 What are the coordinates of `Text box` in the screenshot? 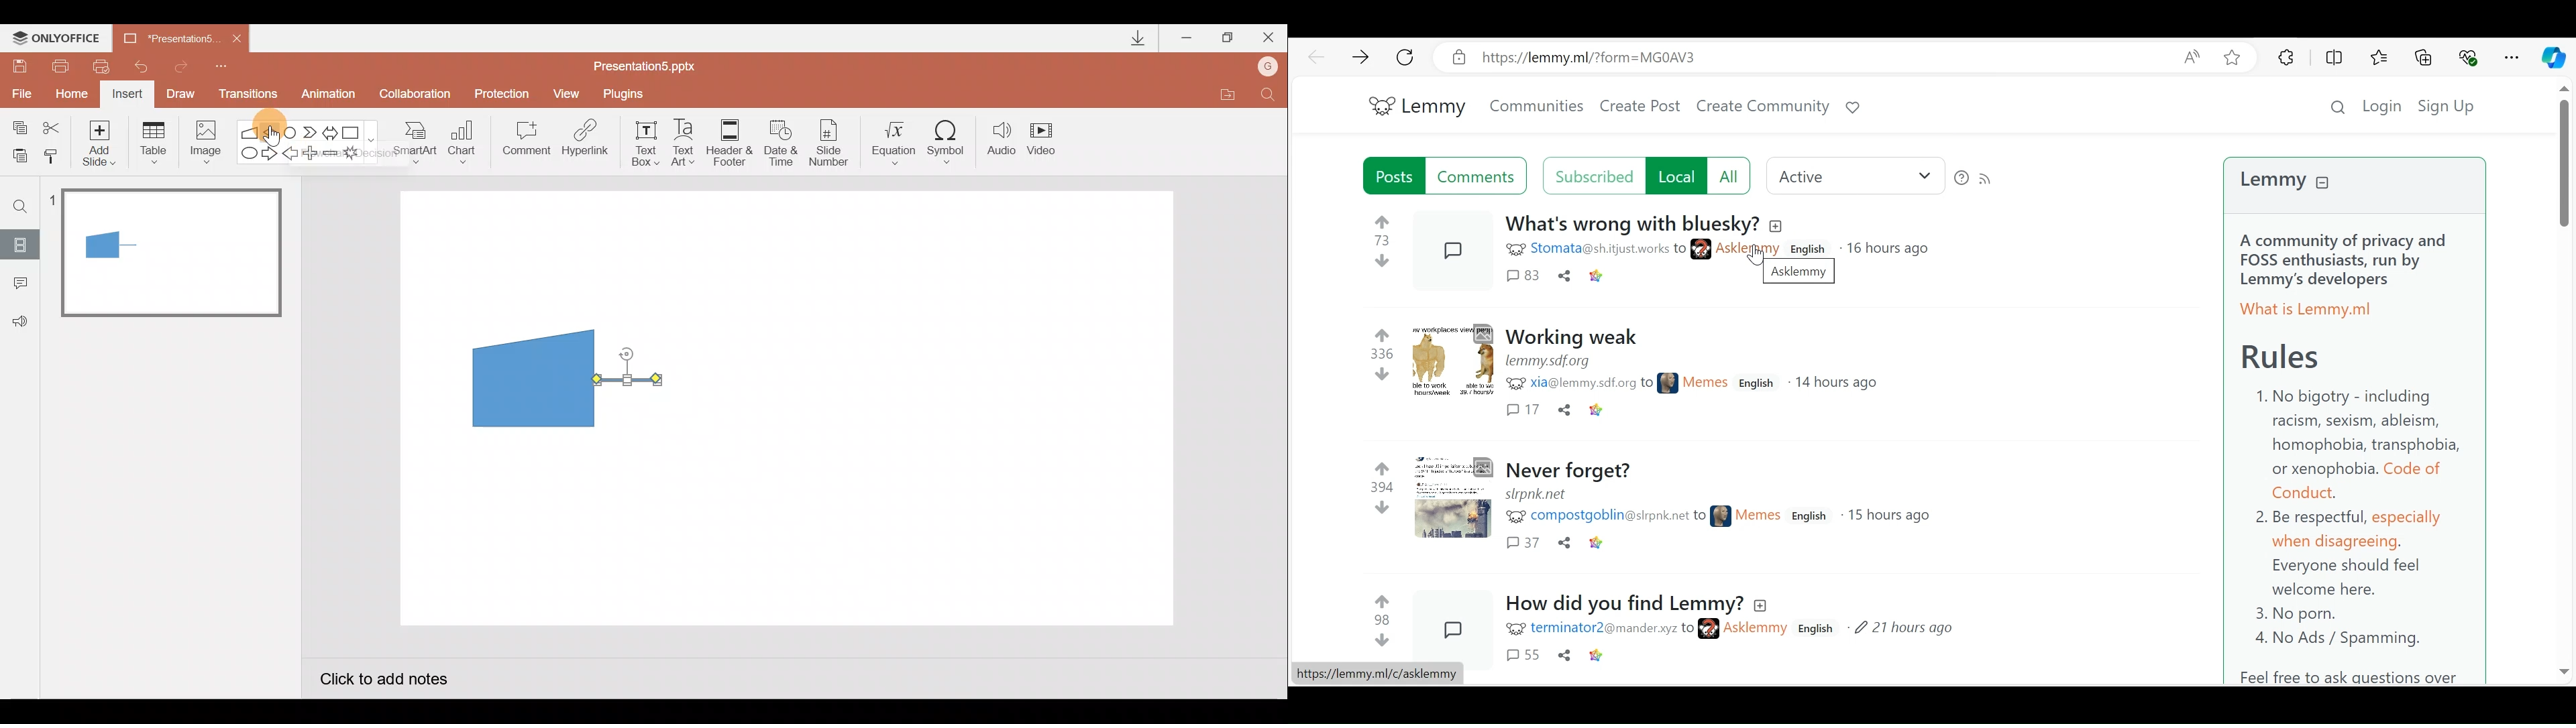 It's located at (641, 141).